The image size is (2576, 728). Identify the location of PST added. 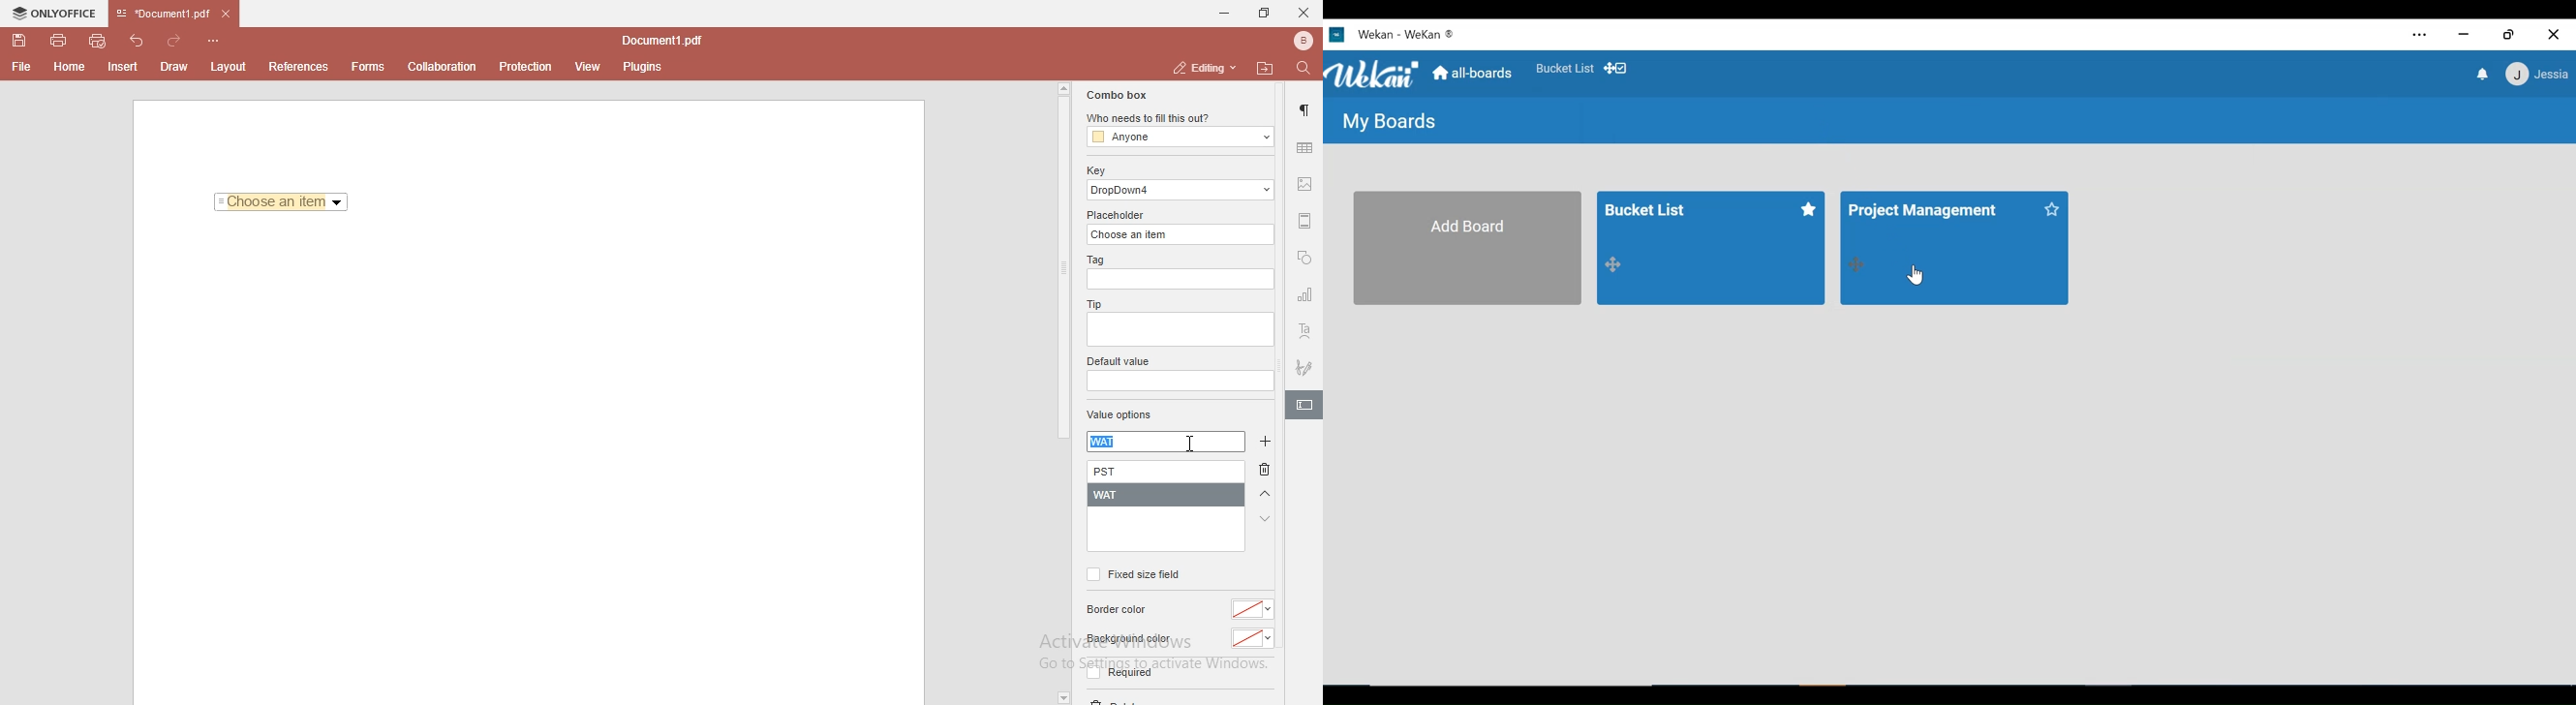
(1170, 473).